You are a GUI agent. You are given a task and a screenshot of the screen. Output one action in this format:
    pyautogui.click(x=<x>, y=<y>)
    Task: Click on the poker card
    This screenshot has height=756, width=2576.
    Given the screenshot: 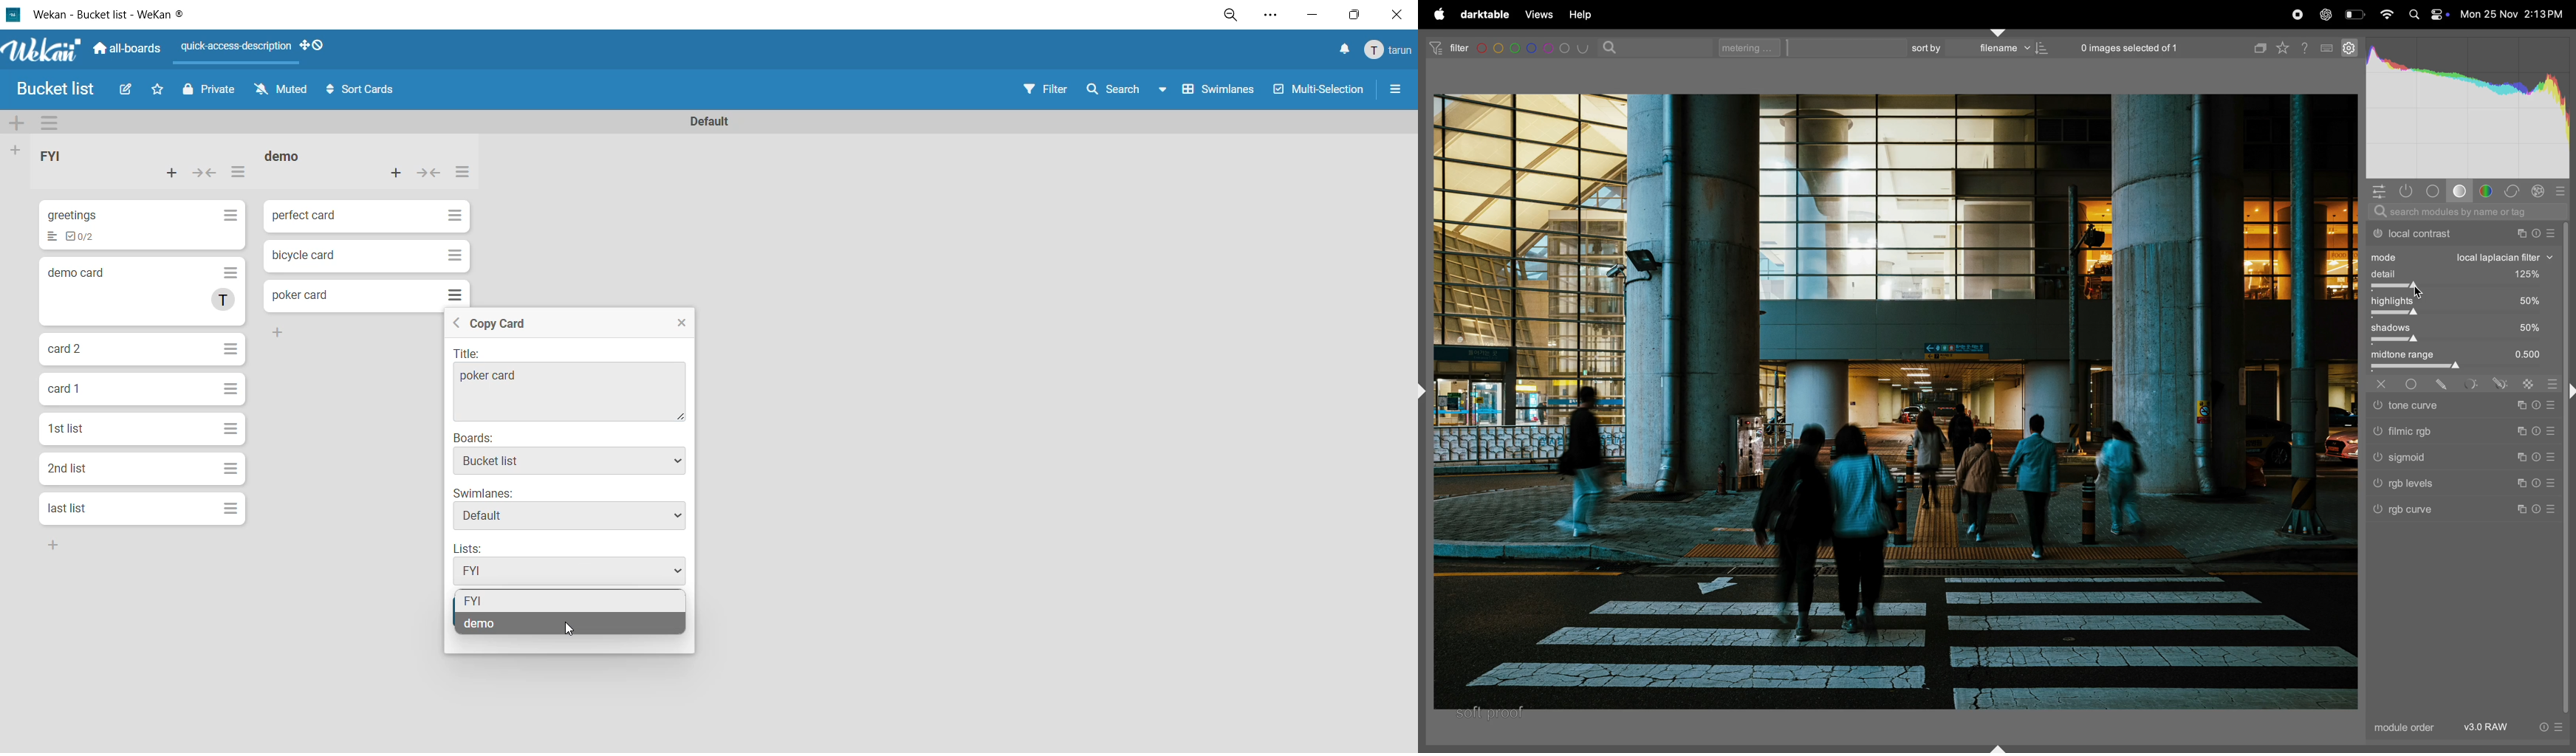 What is the action you would take?
    pyautogui.click(x=300, y=295)
    